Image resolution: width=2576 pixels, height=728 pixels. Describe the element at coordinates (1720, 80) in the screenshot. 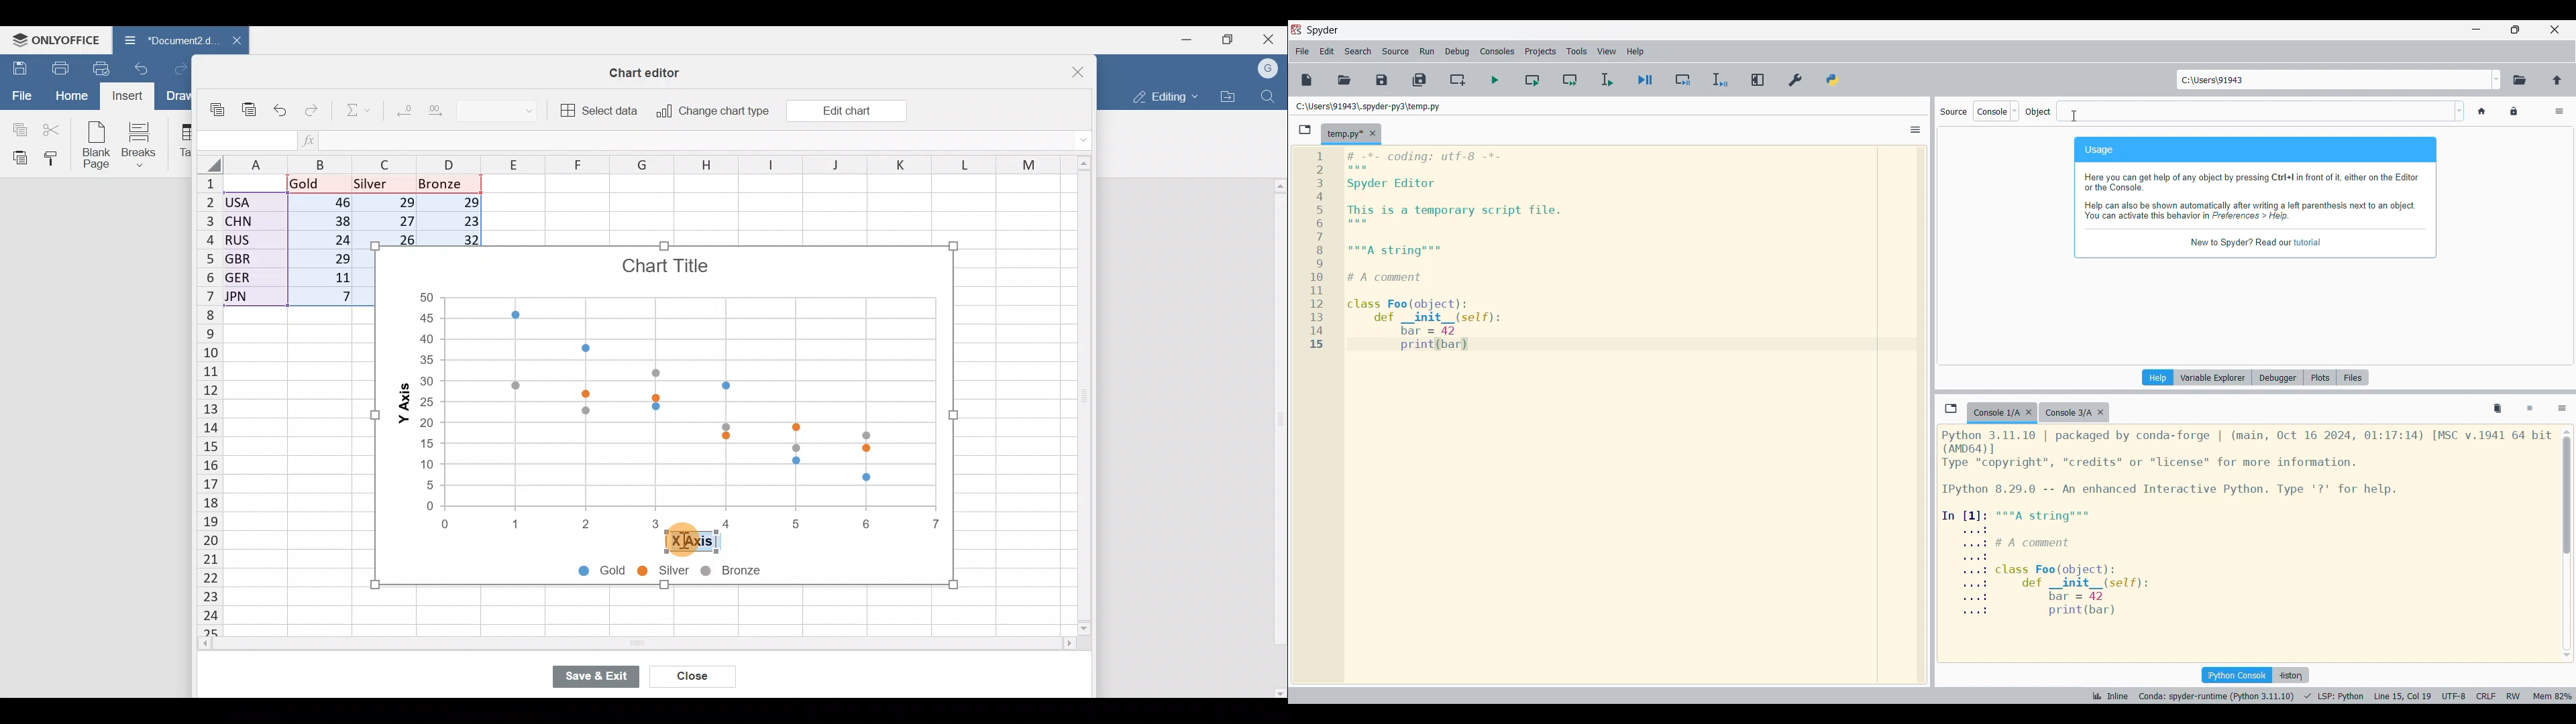

I see `Debug selection/current line` at that location.